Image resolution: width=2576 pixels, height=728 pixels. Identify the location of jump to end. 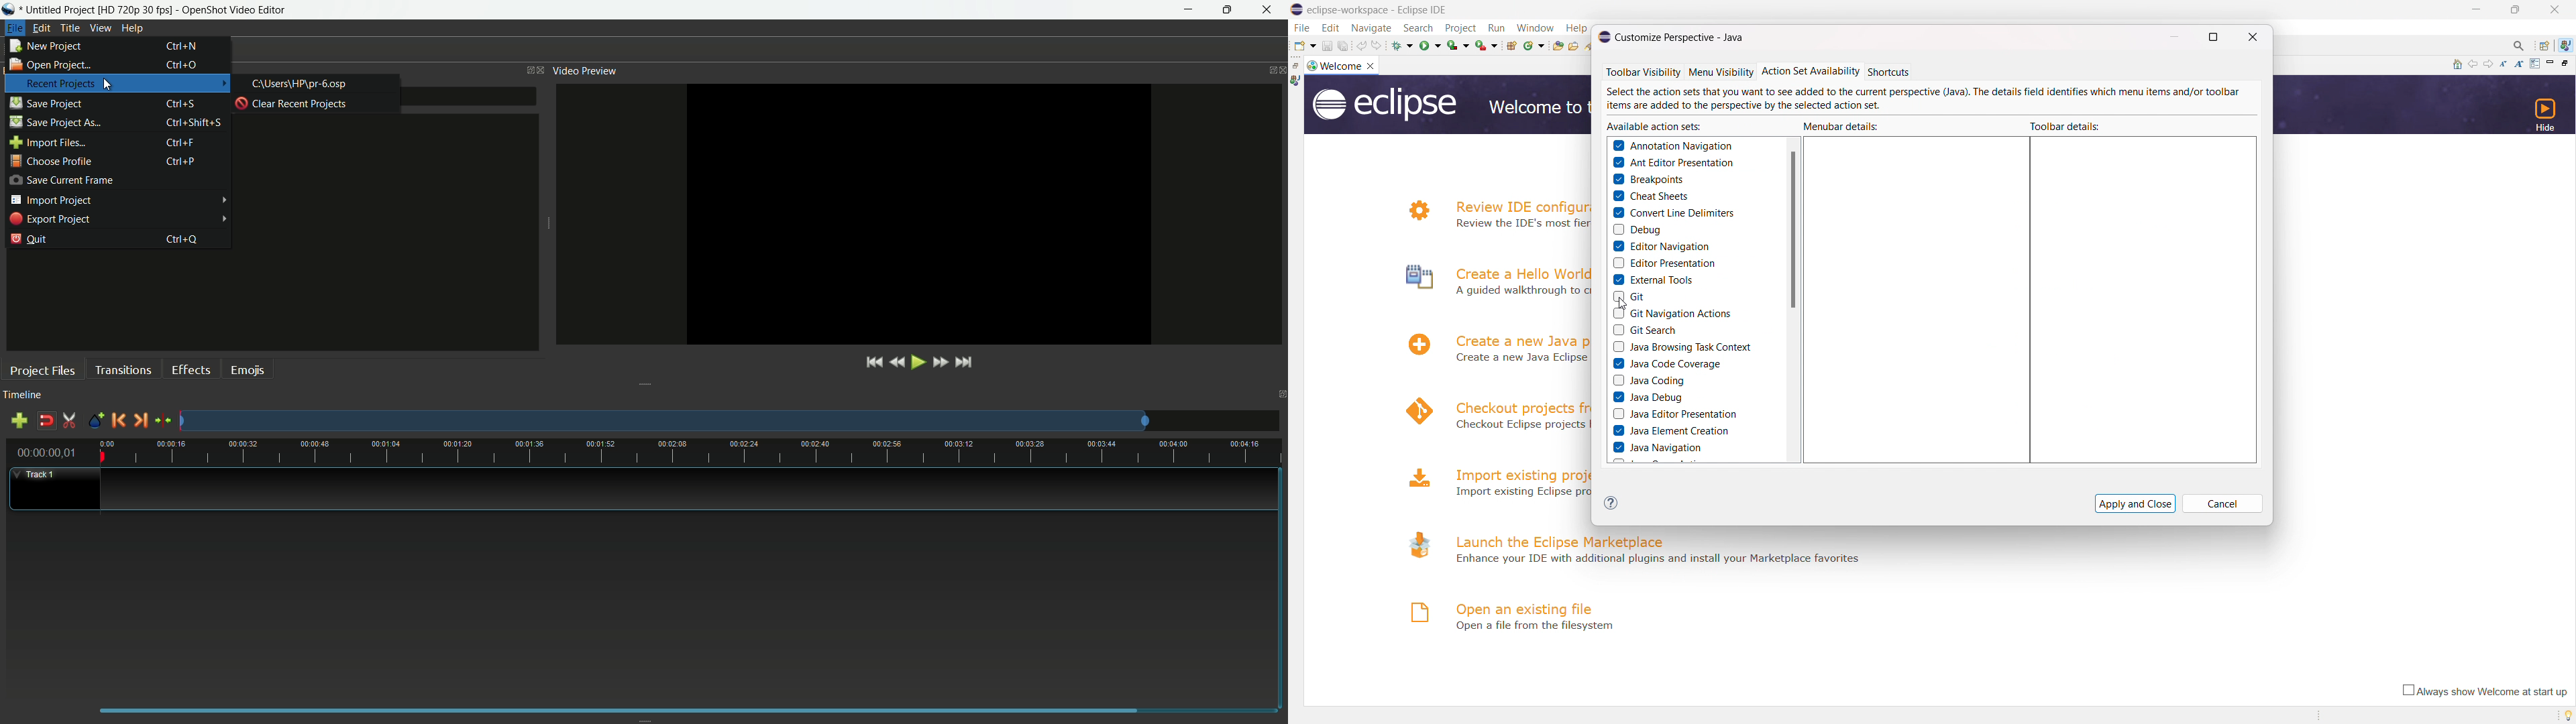
(964, 363).